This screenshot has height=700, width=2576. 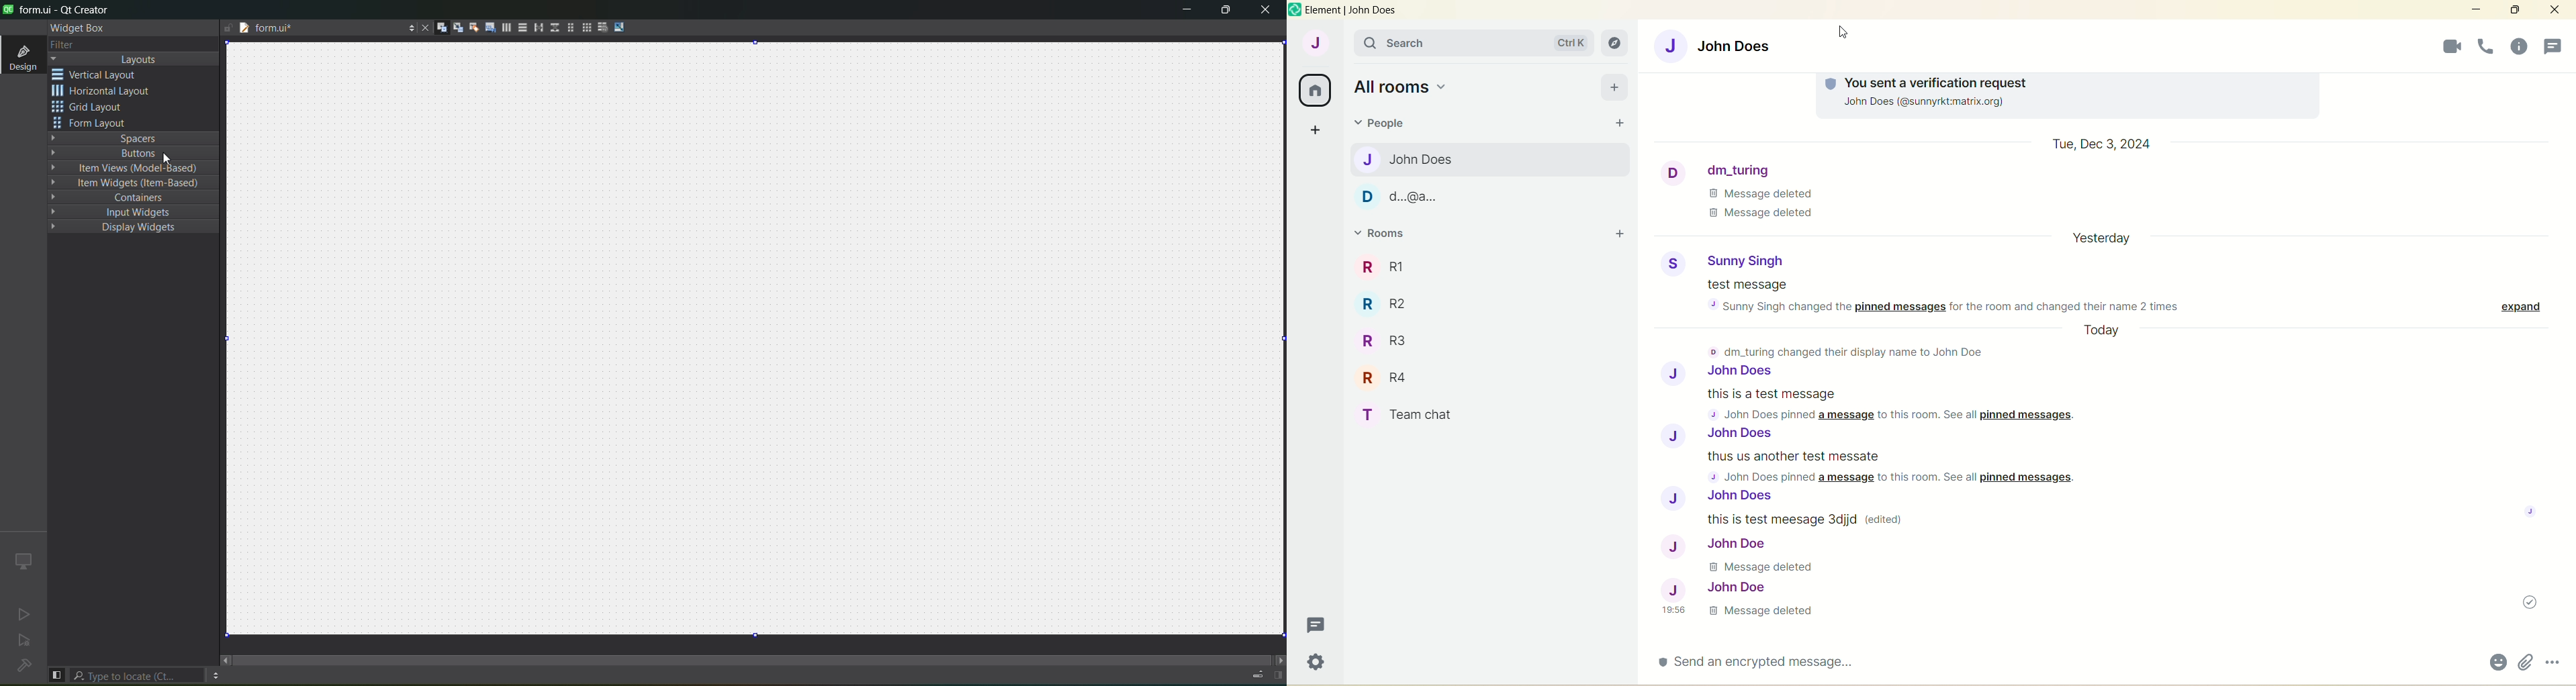 What do you see at coordinates (2525, 602) in the screenshot?
I see `message sent` at bounding box center [2525, 602].